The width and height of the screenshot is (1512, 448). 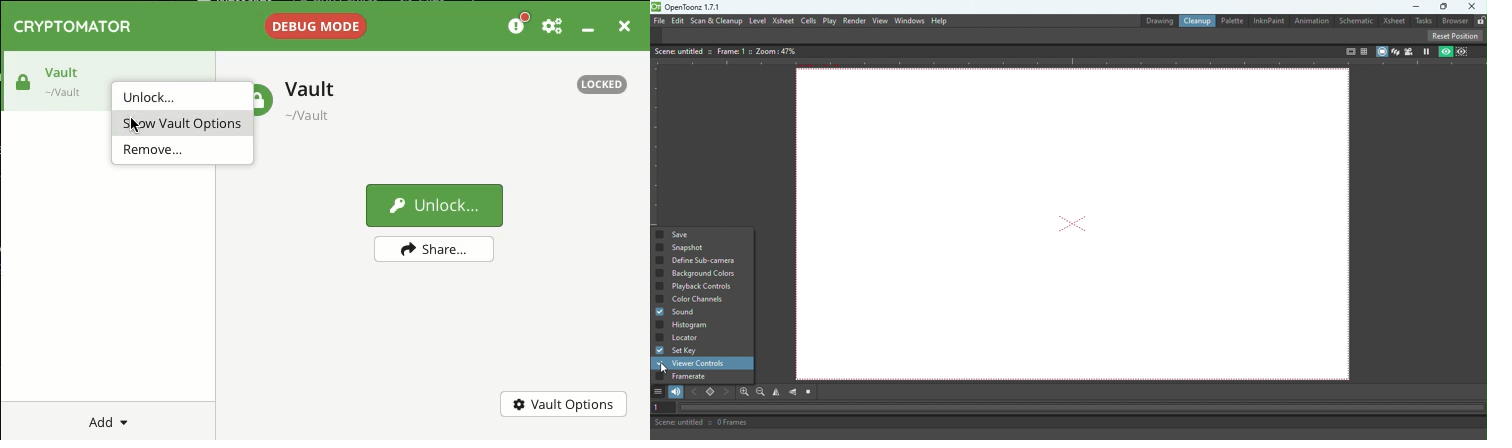 What do you see at coordinates (745, 393) in the screenshot?
I see `Zoom in` at bounding box center [745, 393].